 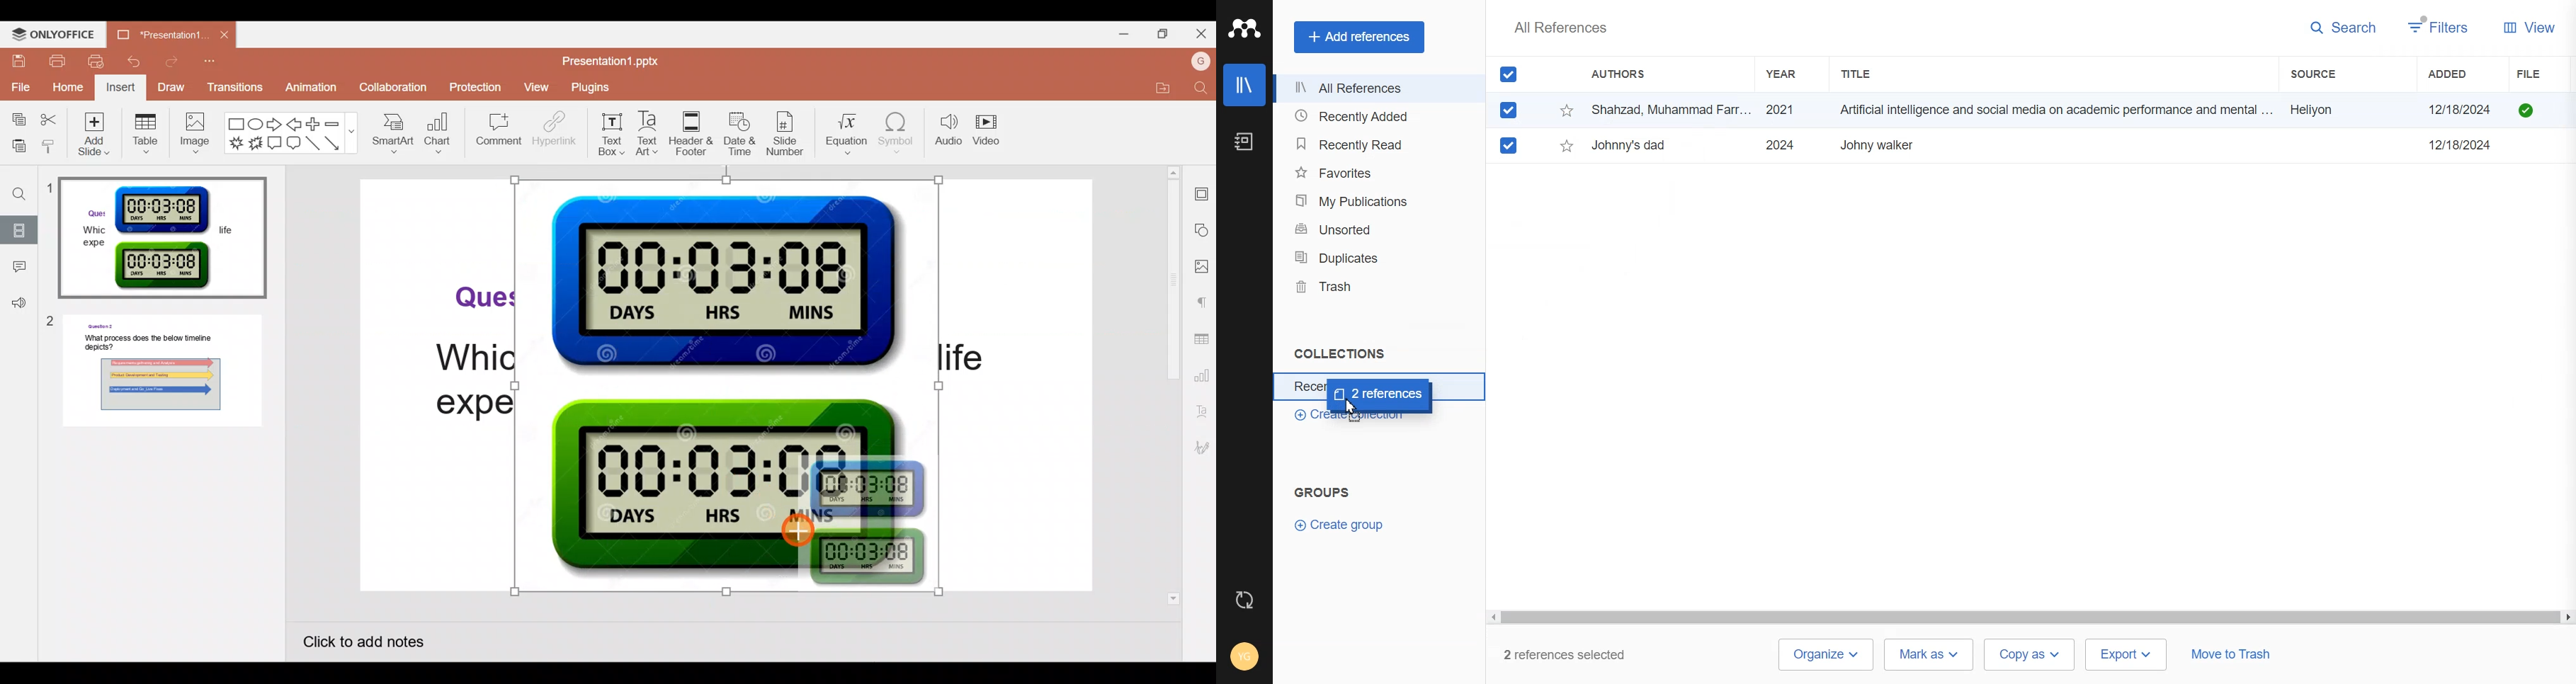 I want to click on Cursor, so click(x=1380, y=397).